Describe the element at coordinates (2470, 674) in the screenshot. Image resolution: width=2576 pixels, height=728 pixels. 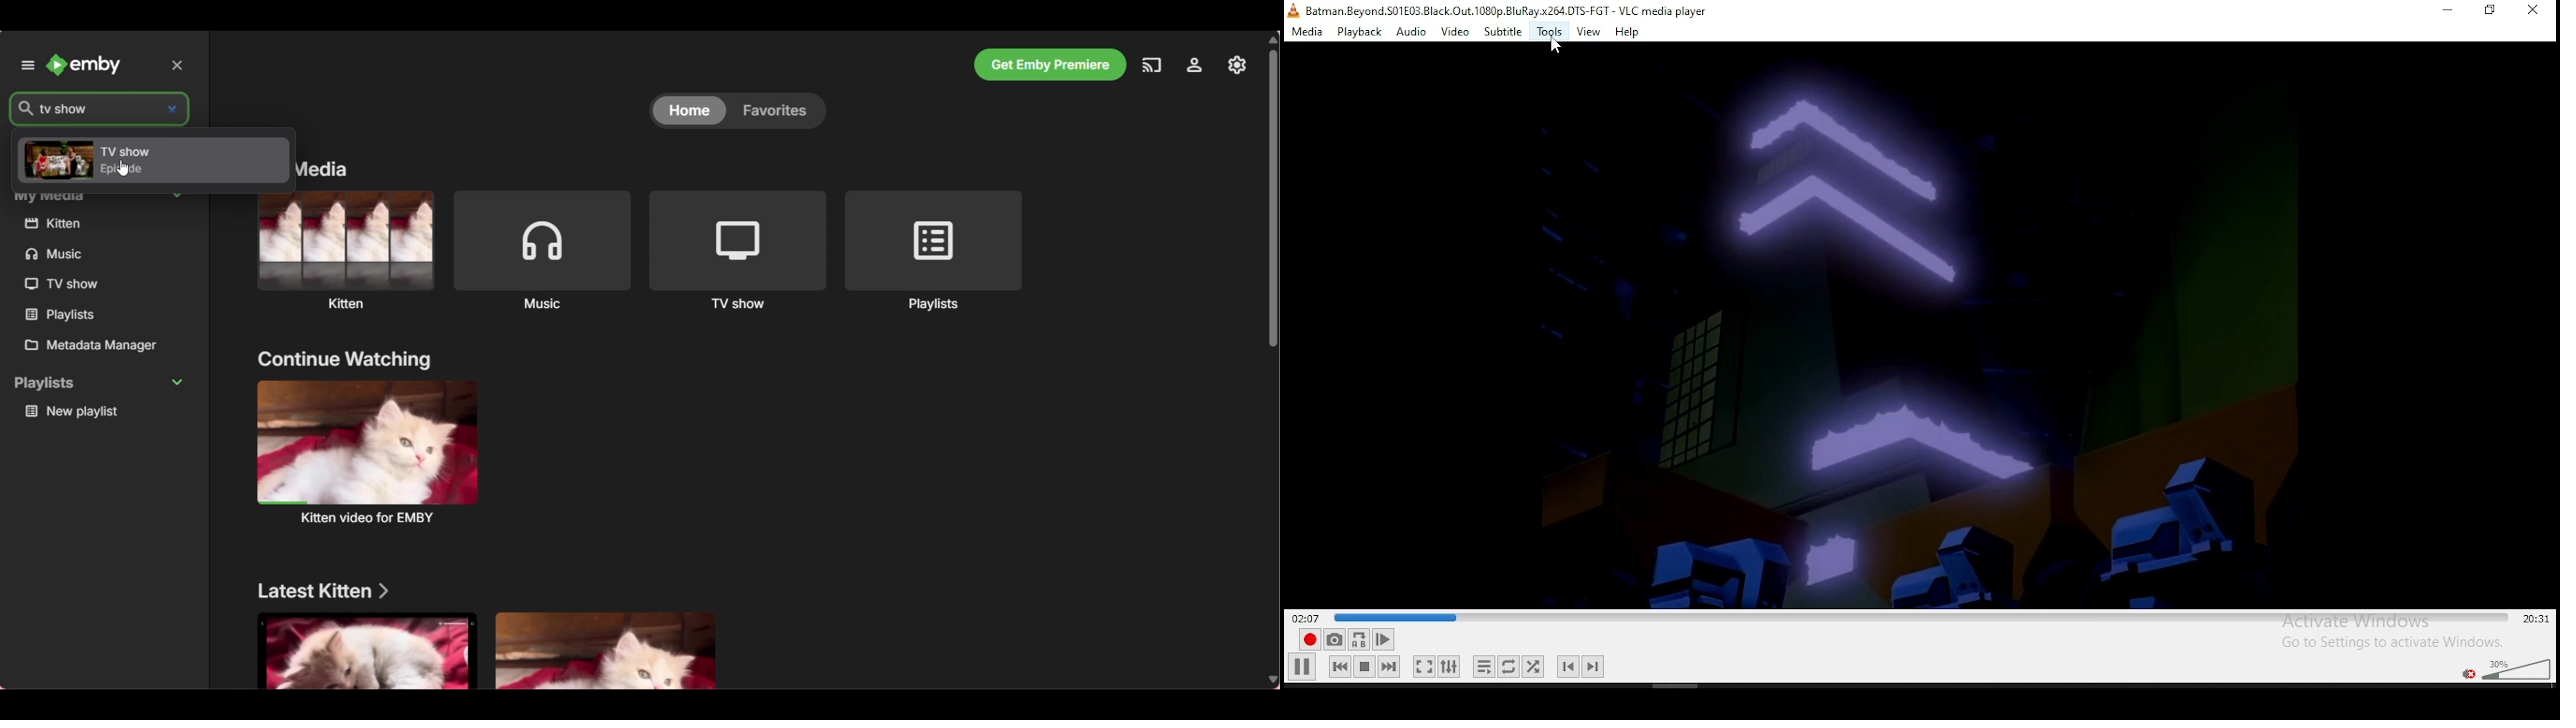
I see `mute/unmute` at that location.